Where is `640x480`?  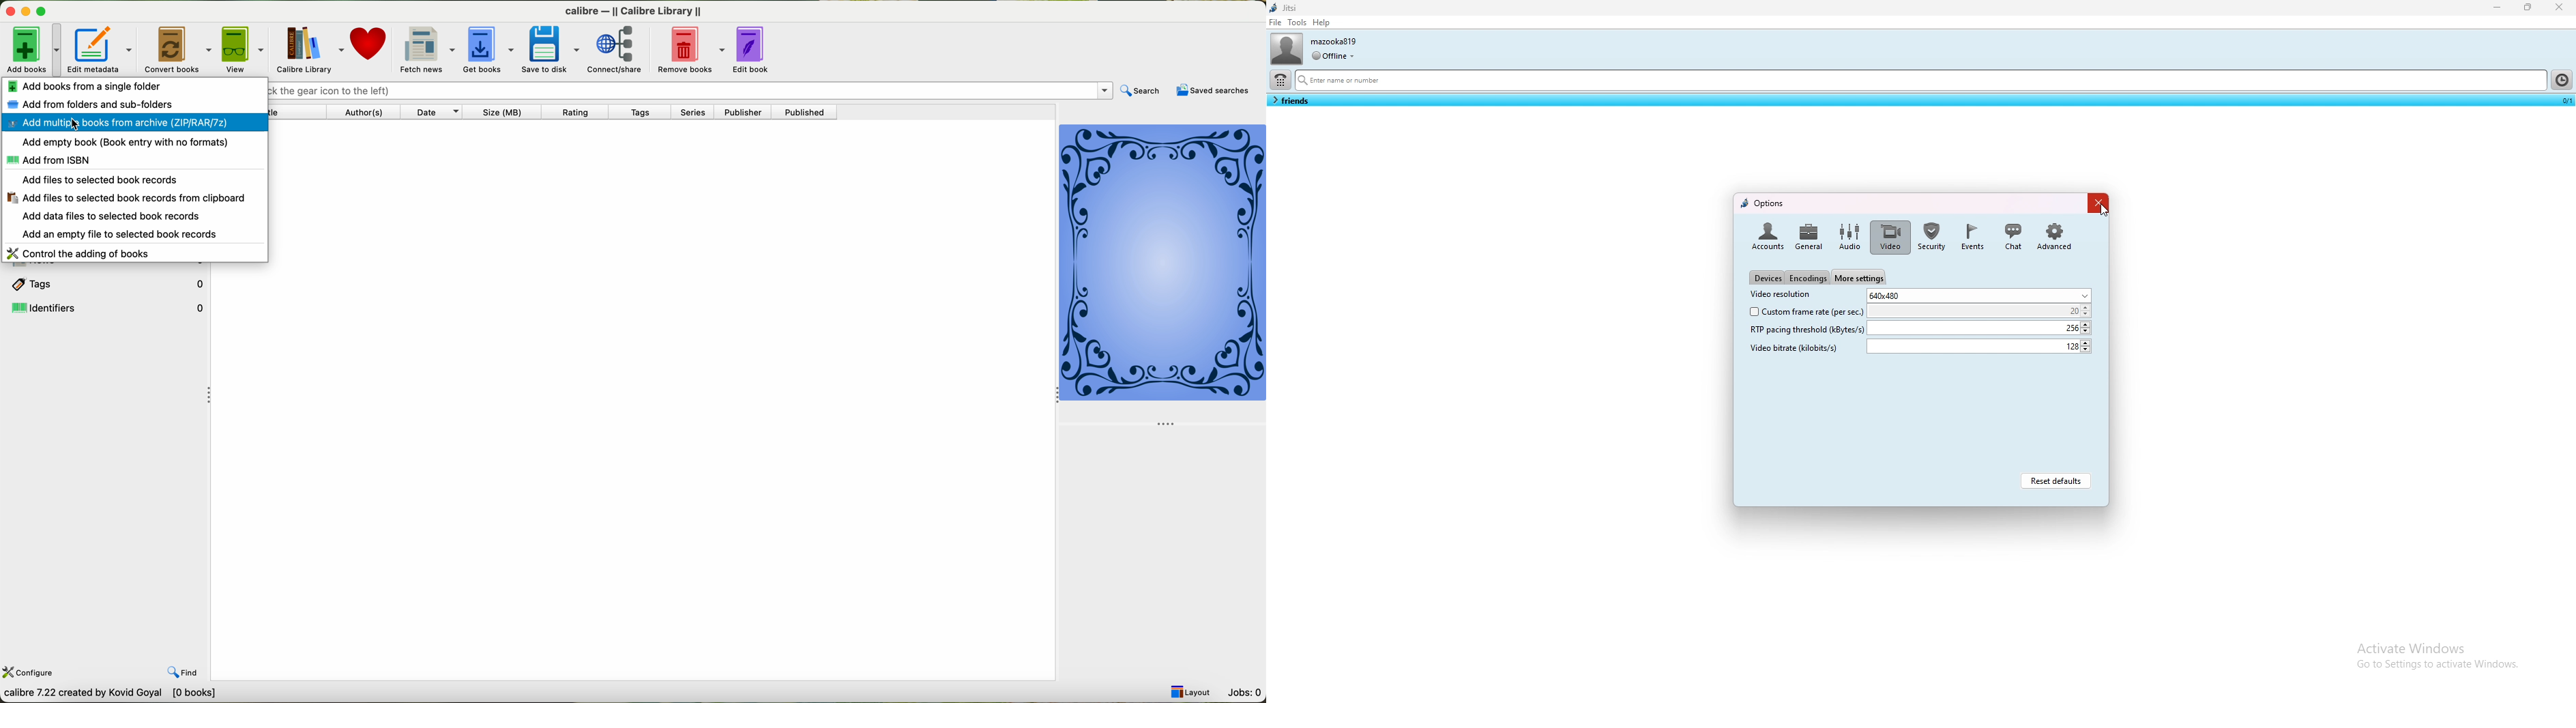
640x480 is located at coordinates (1979, 295).